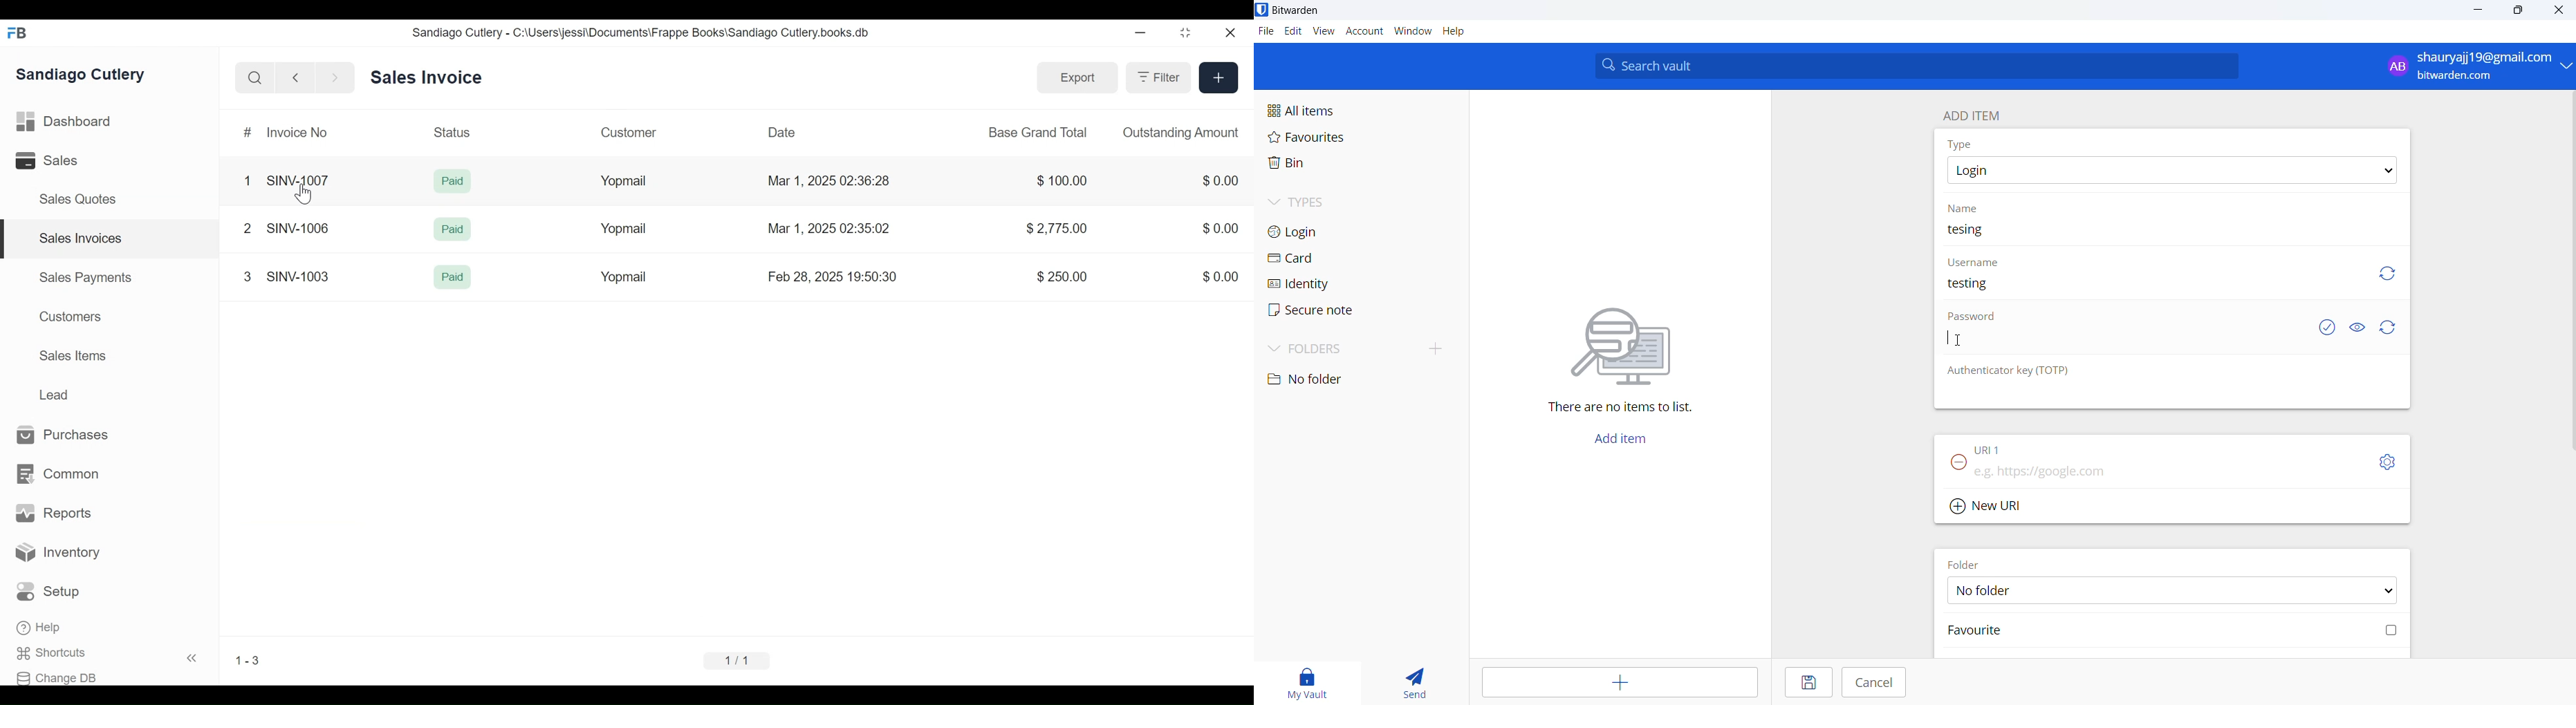 The image size is (2576, 728). What do you see at coordinates (1413, 34) in the screenshot?
I see `Window` at bounding box center [1413, 34].